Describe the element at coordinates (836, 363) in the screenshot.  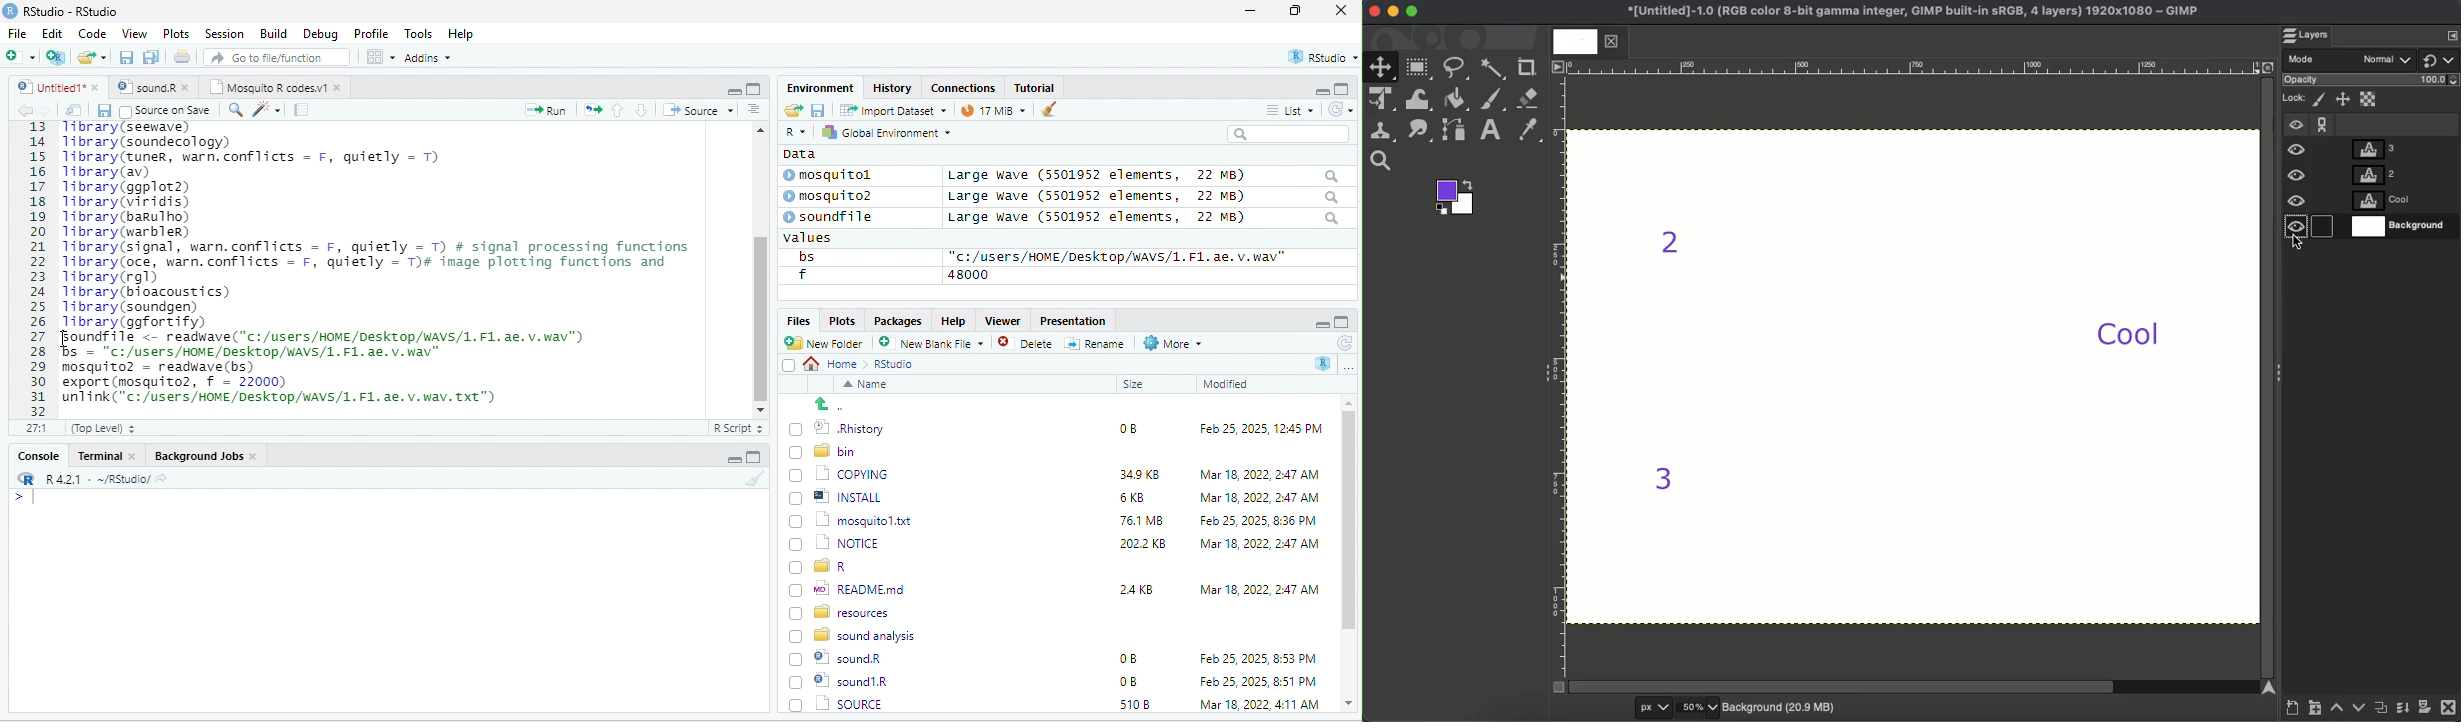
I see ` Home` at that location.